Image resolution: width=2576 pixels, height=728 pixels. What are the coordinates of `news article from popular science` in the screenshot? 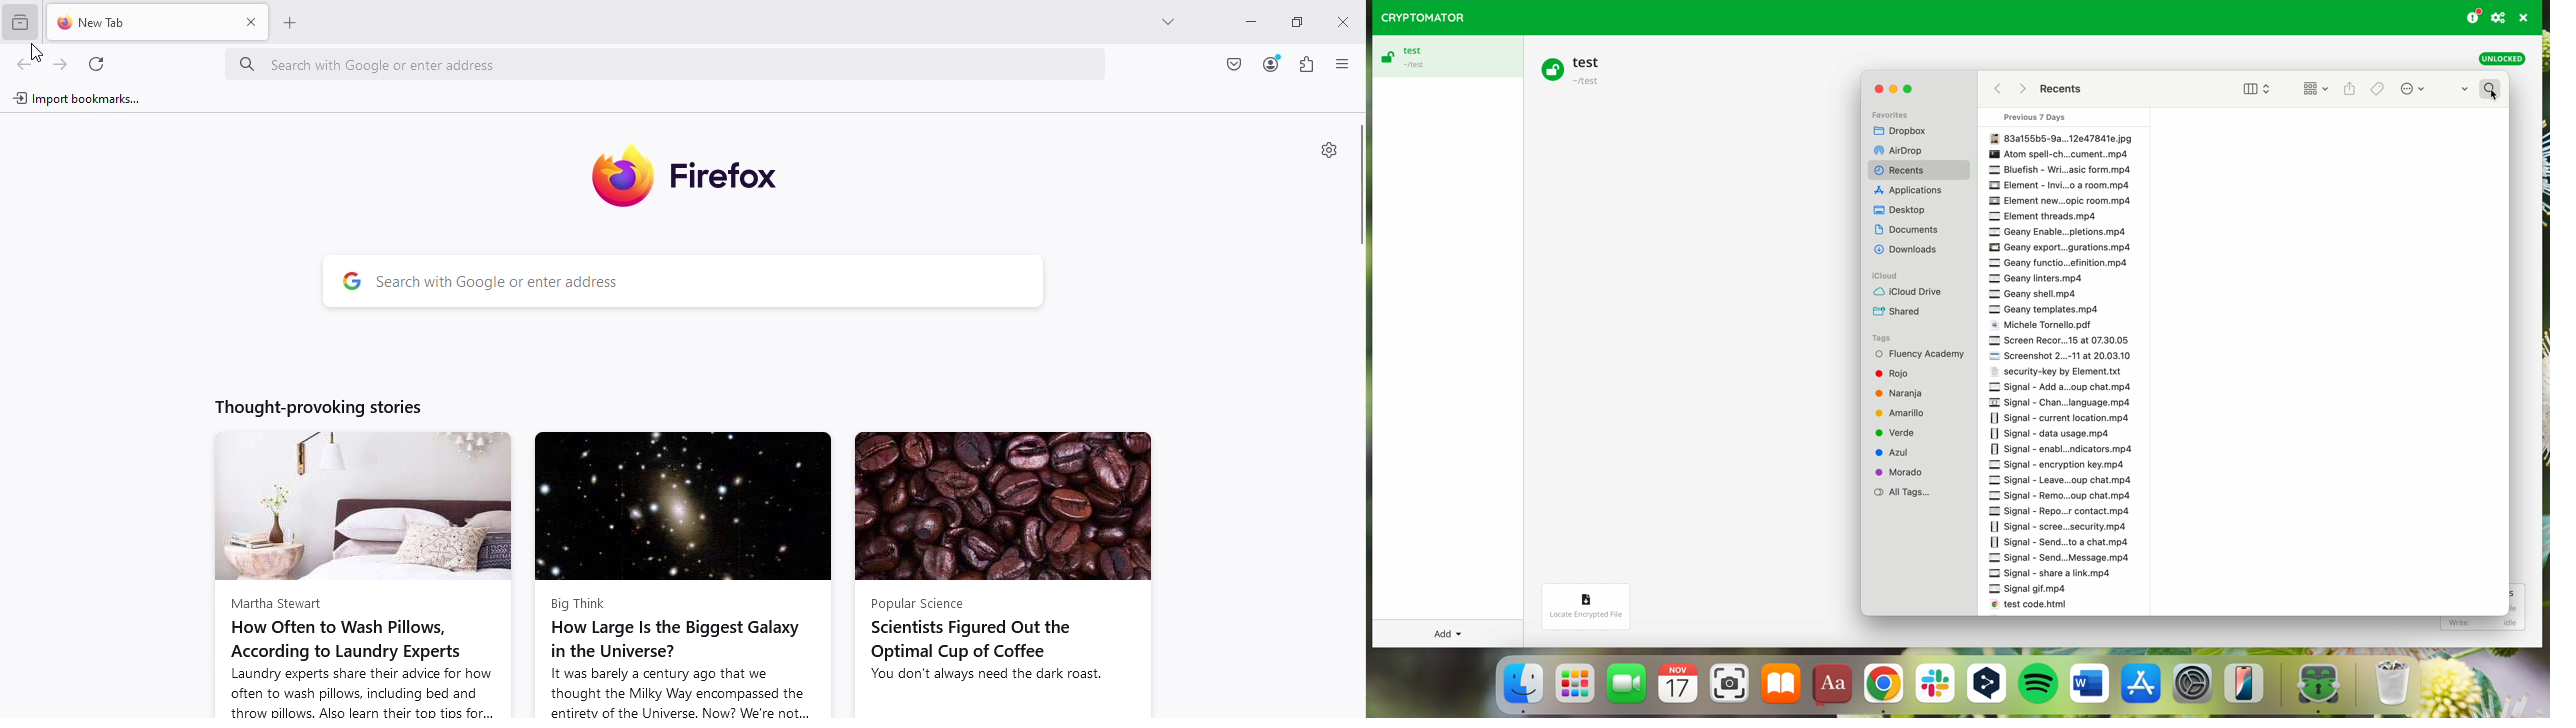 It's located at (1008, 574).